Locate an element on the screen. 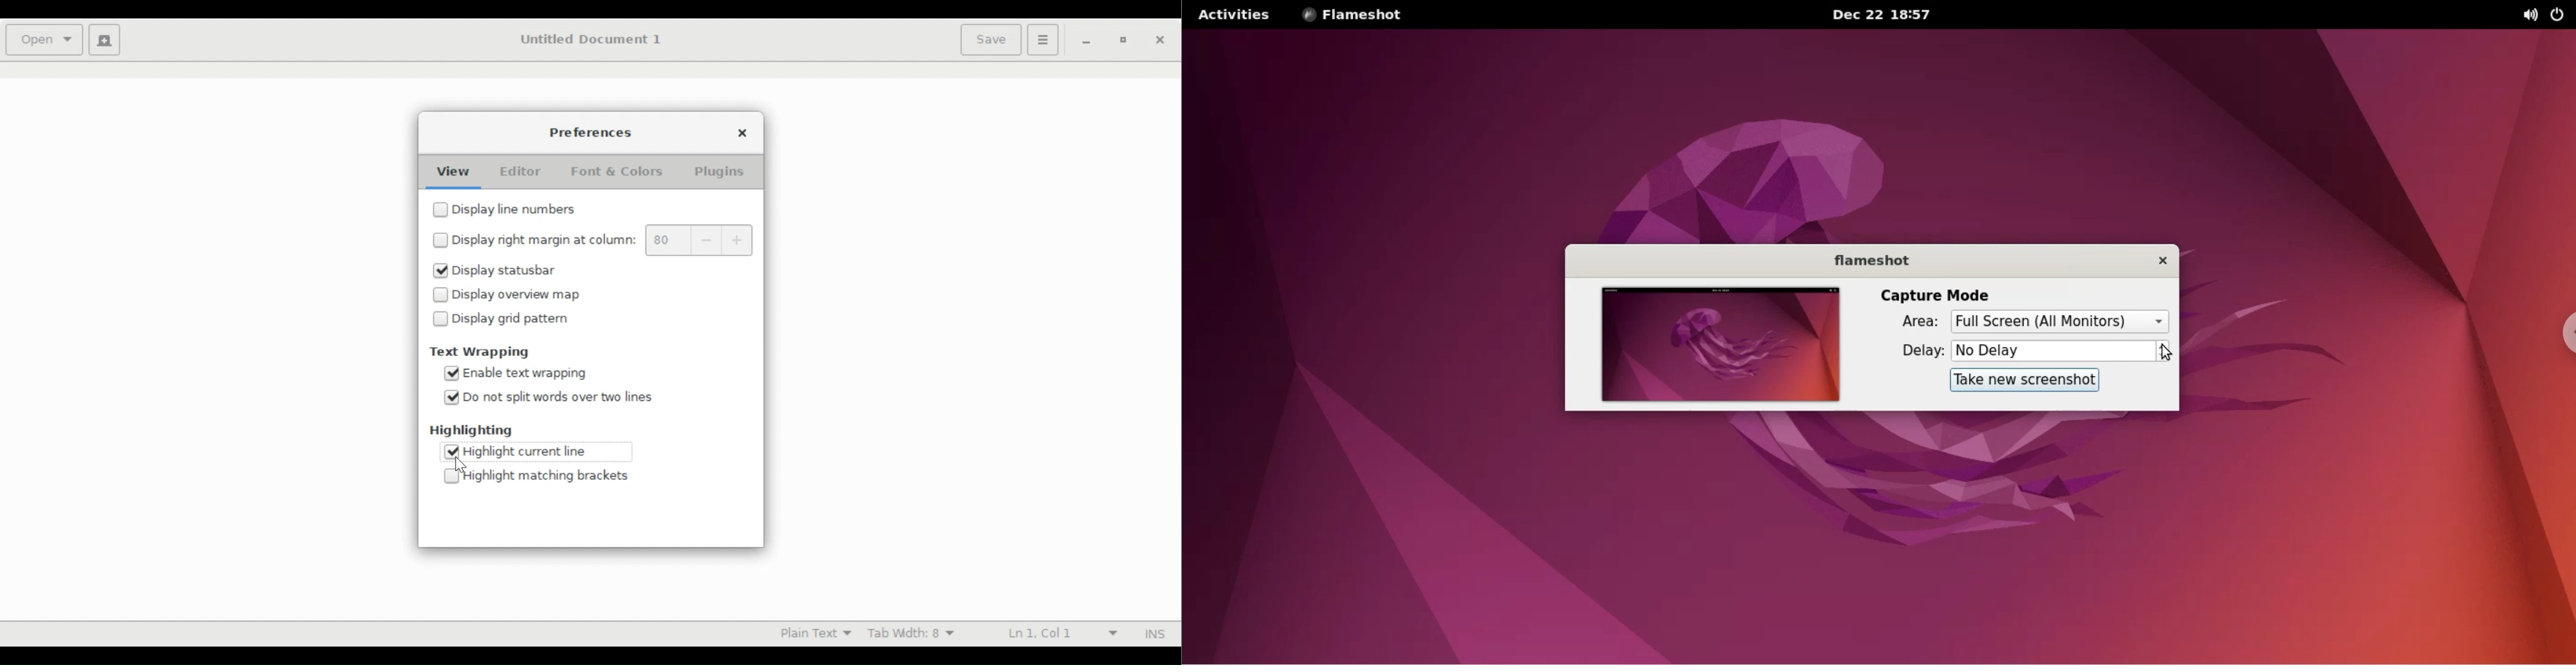  Restore is located at coordinates (1127, 42).